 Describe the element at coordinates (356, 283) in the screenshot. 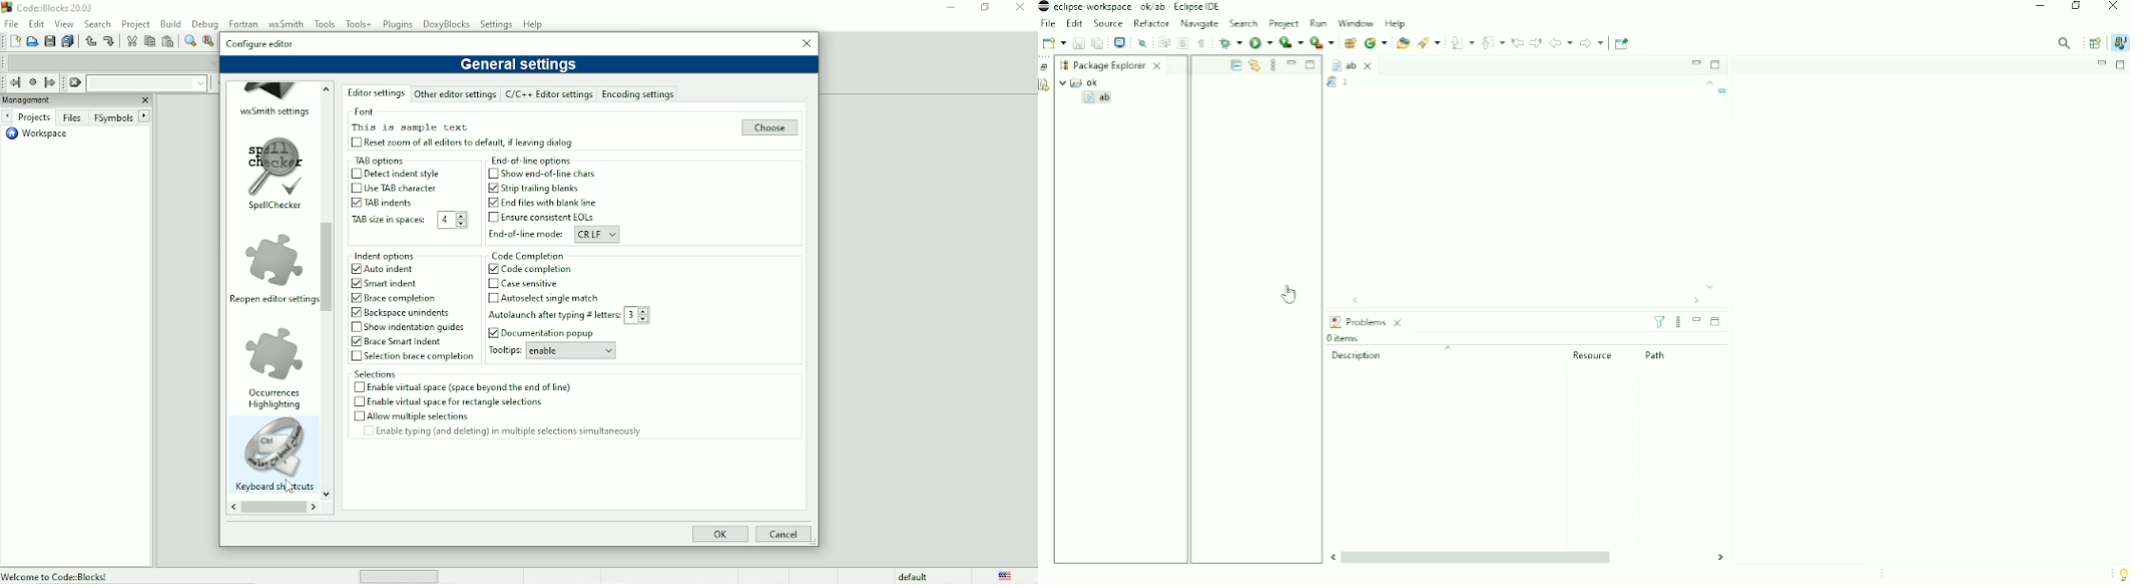

I see `` at that location.